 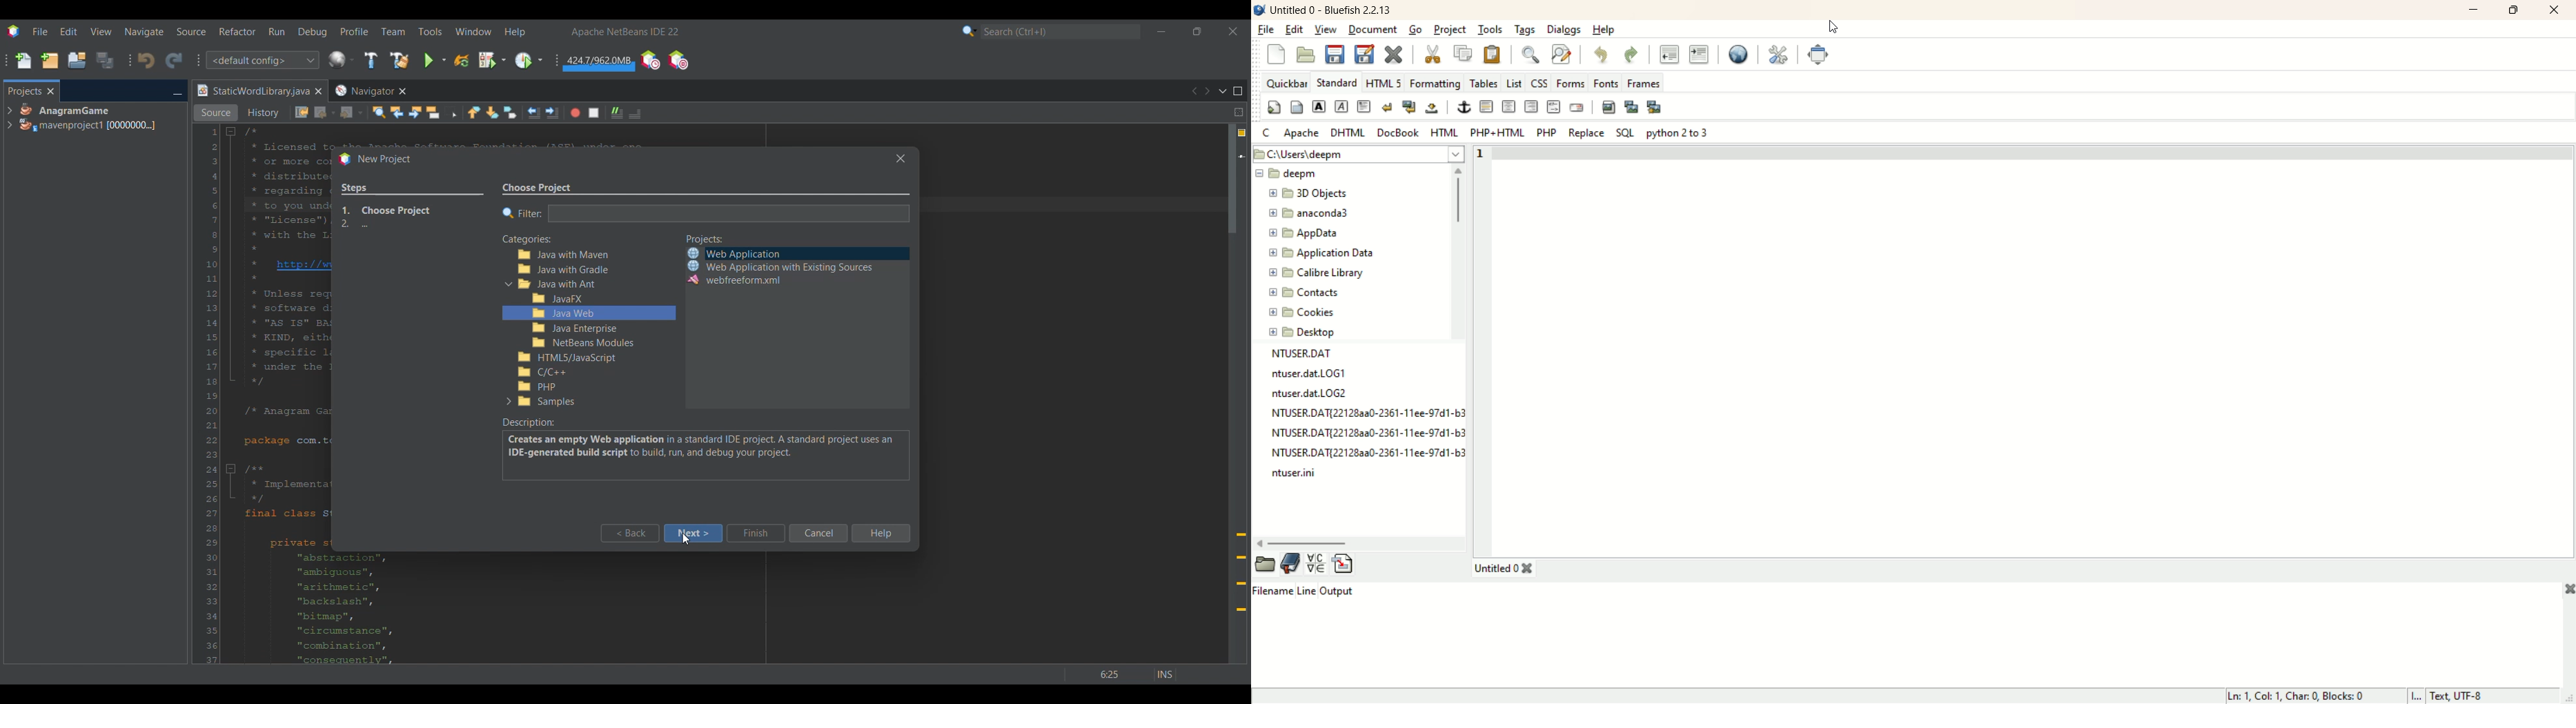 What do you see at coordinates (1605, 82) in the screenshot?
I see `fonts` at bounding box center [1605, 82].